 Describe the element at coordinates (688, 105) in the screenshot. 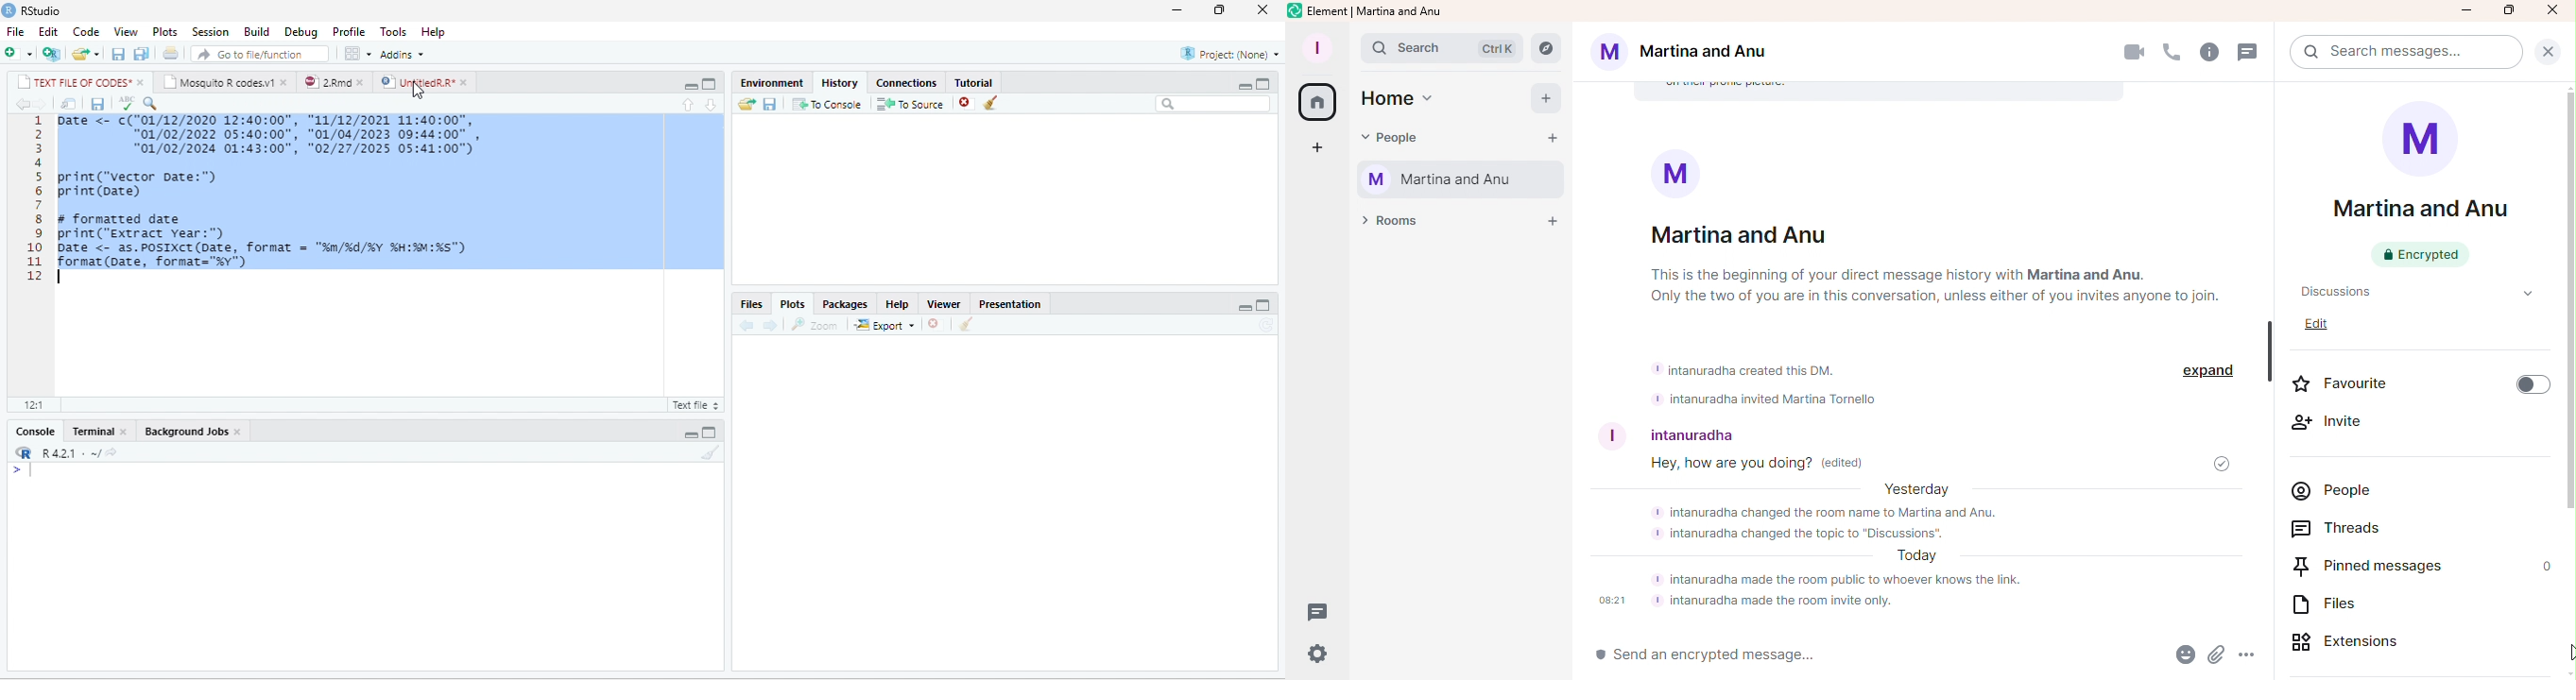

I see `up` at that location.